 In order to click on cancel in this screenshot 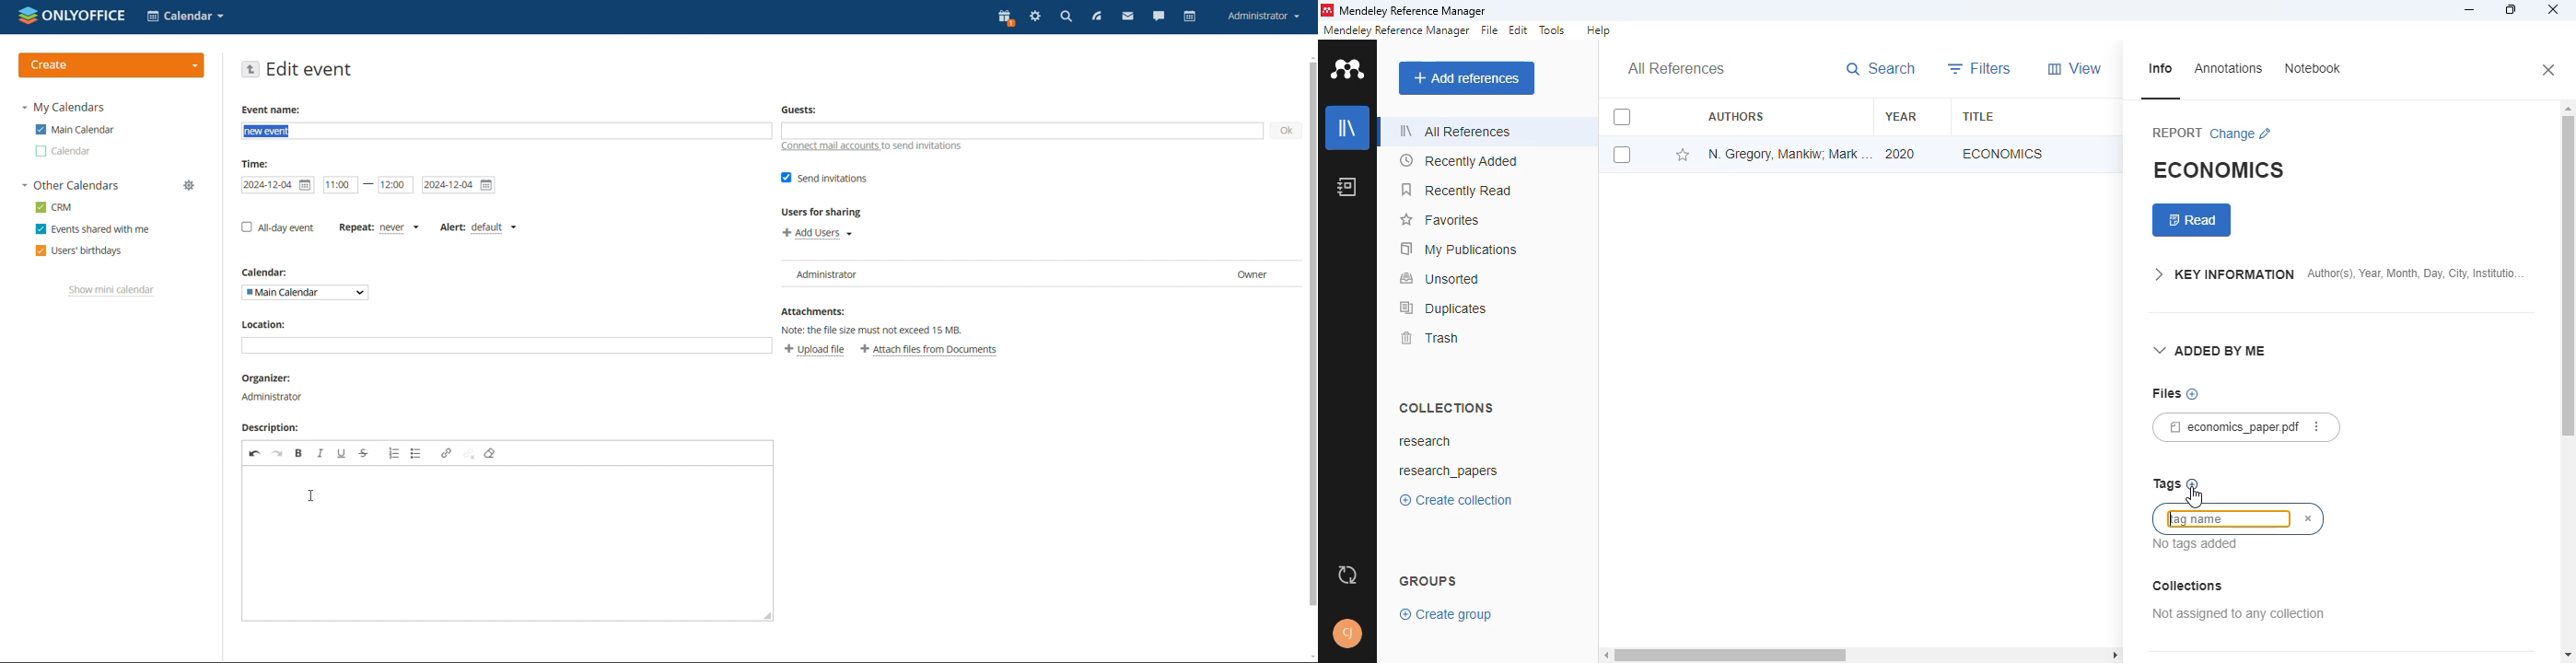, I will do `click(2309, 519)`.